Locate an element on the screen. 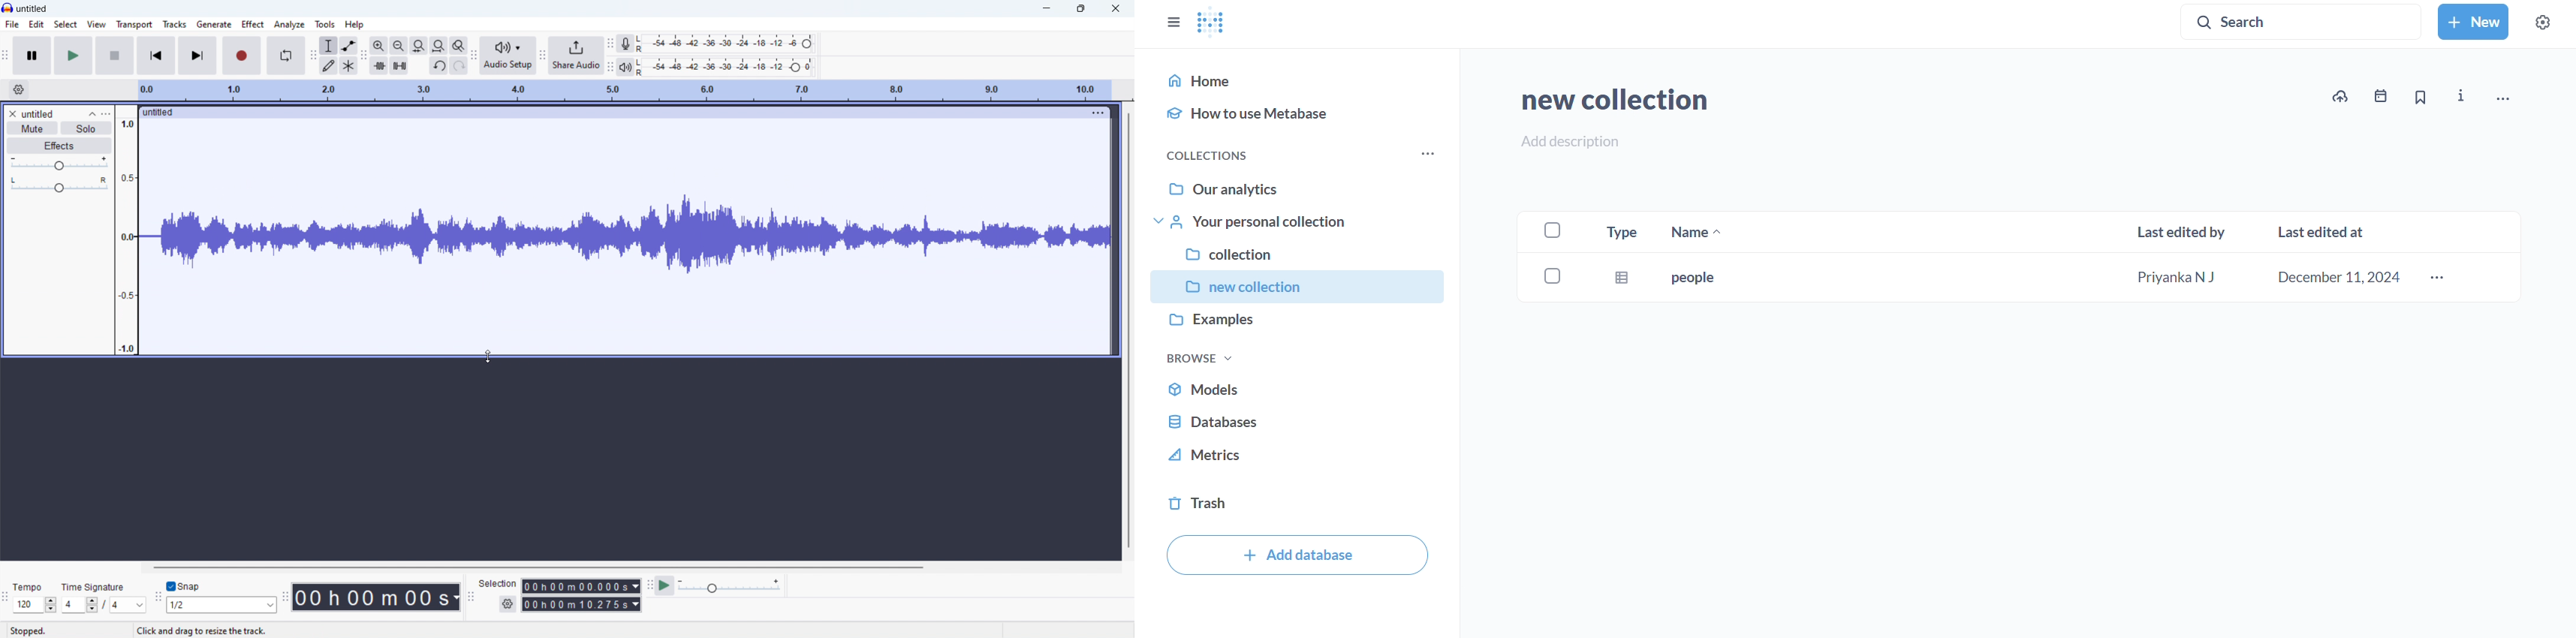 This screenshot has height=644, width=2576. fit selection to width is located at coordinates (418, 46).